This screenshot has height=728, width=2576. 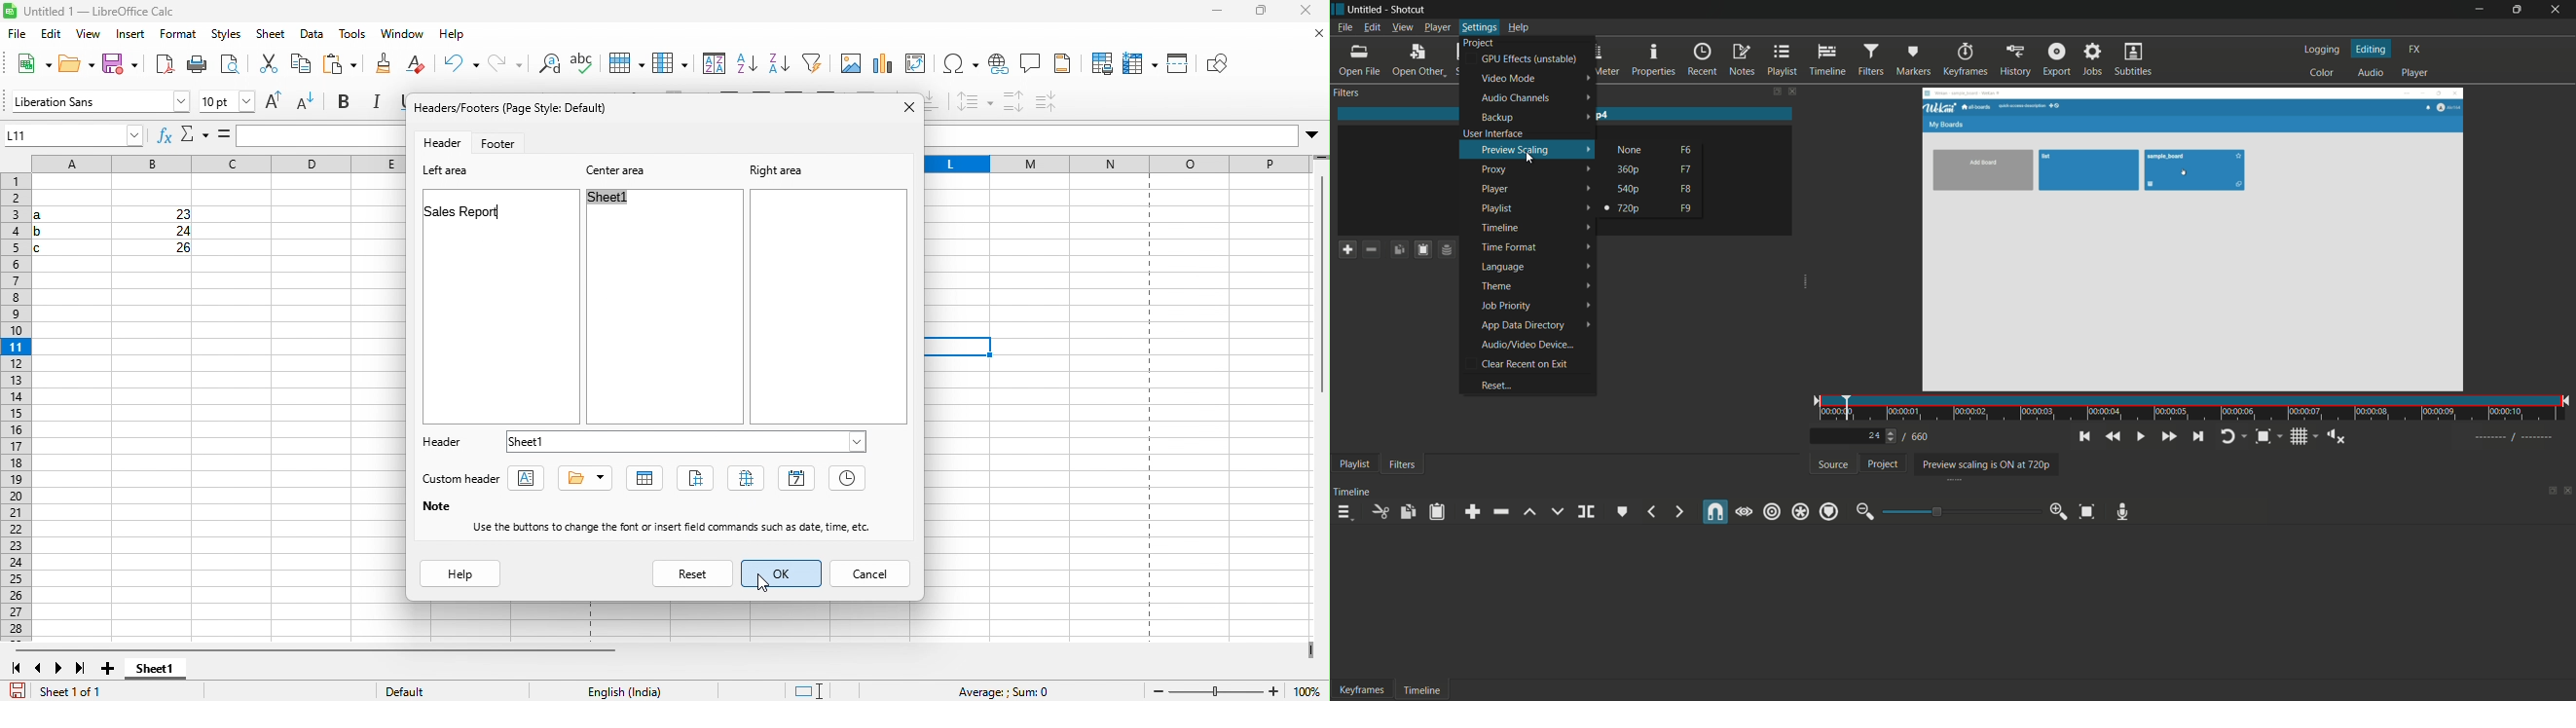 I want to click on sheet name, so click(x=642, y=477).